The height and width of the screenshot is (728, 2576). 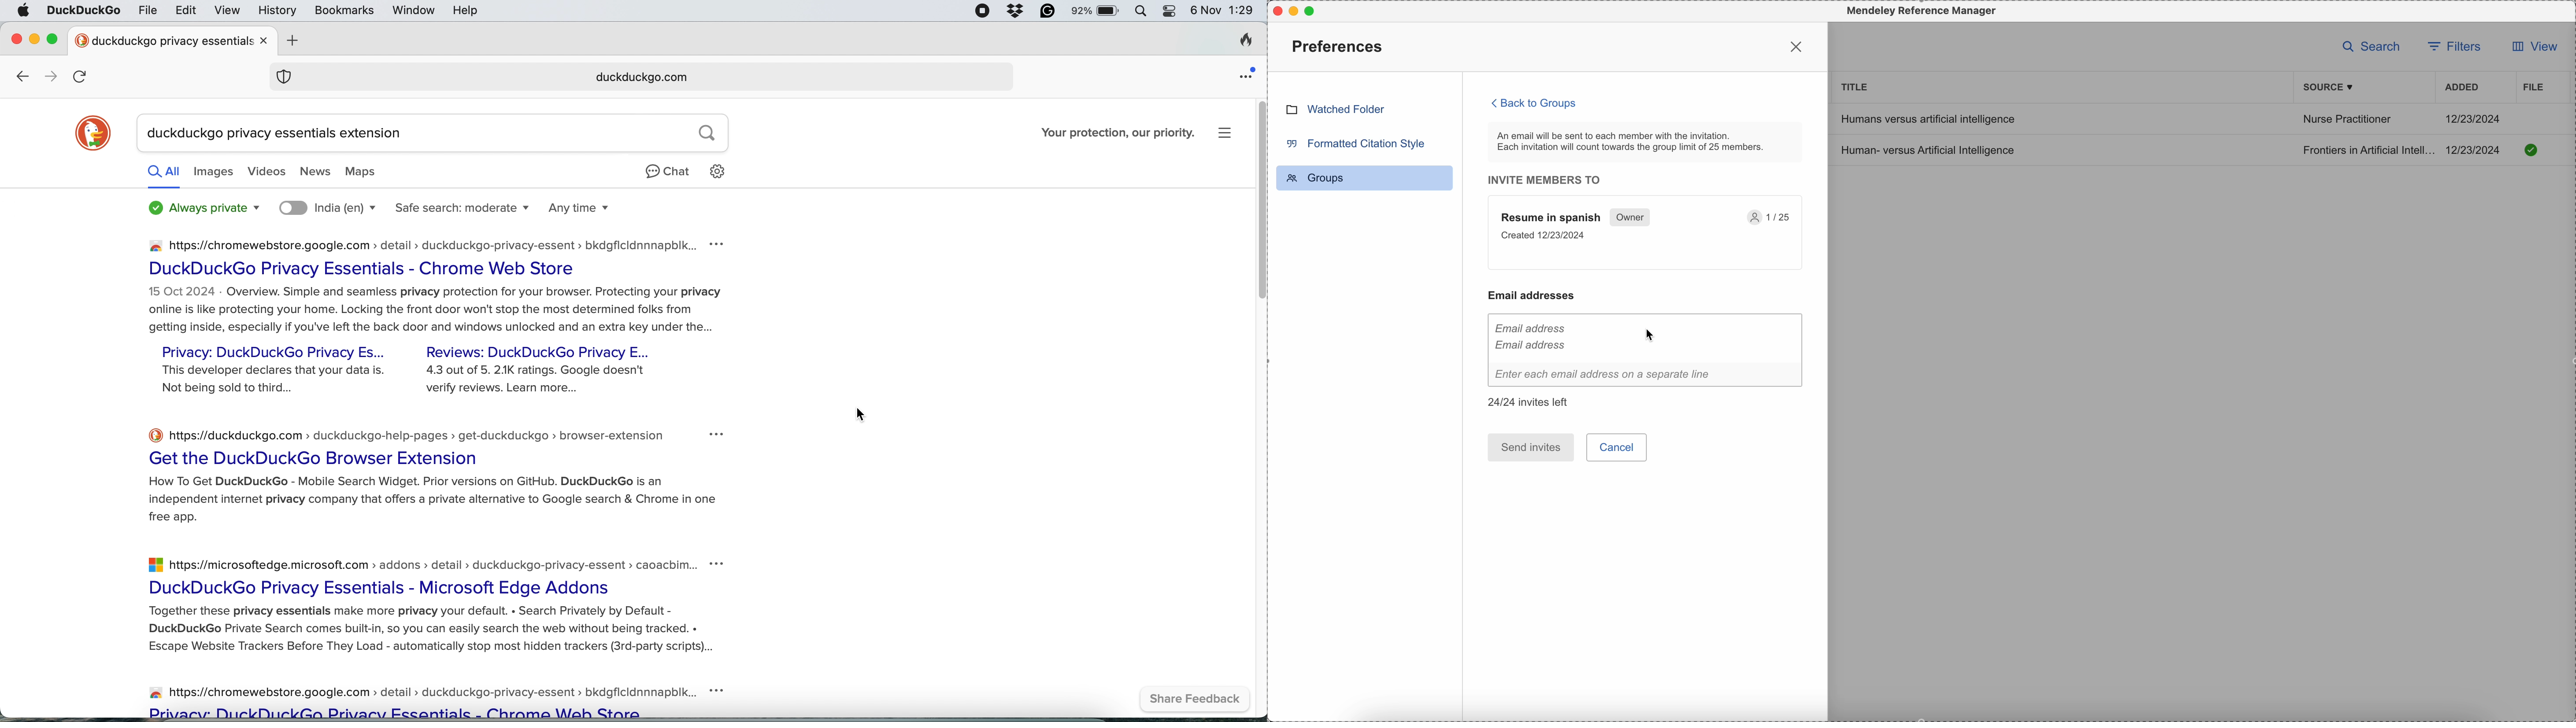 I want to click on email addresses, so click(x=1537, y=295).